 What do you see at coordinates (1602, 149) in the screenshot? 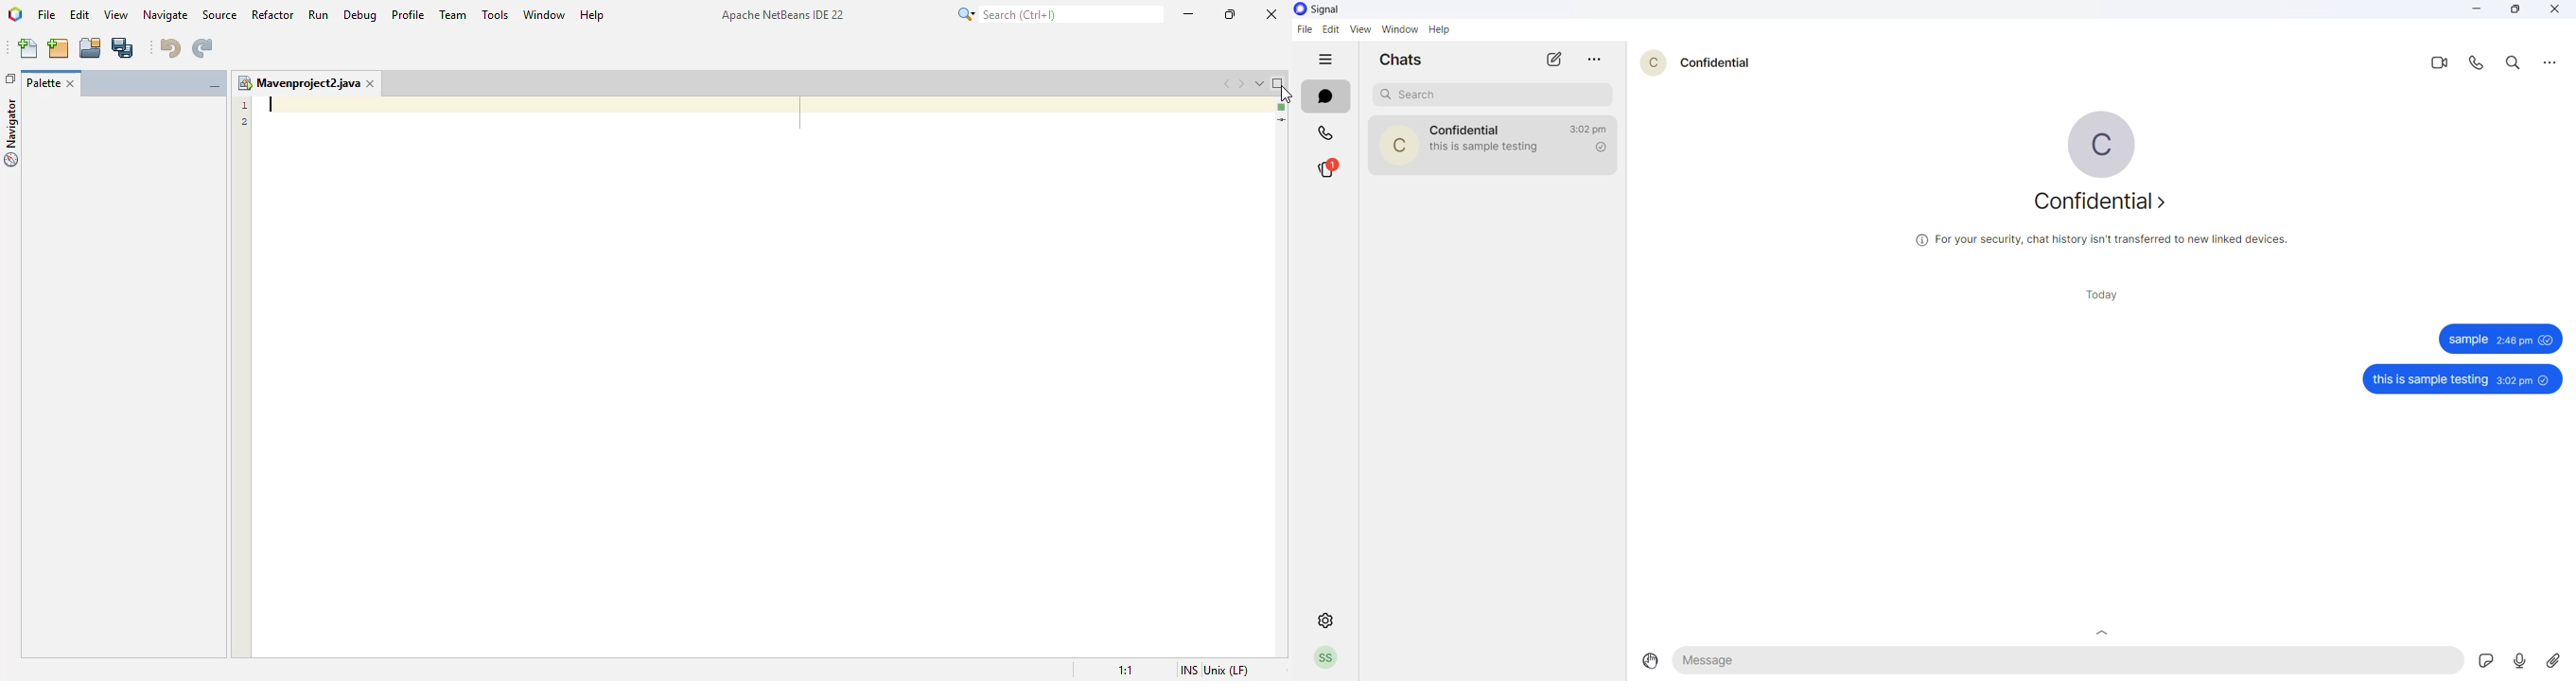
I see `read recipient` at bounding box center [1602, 149].